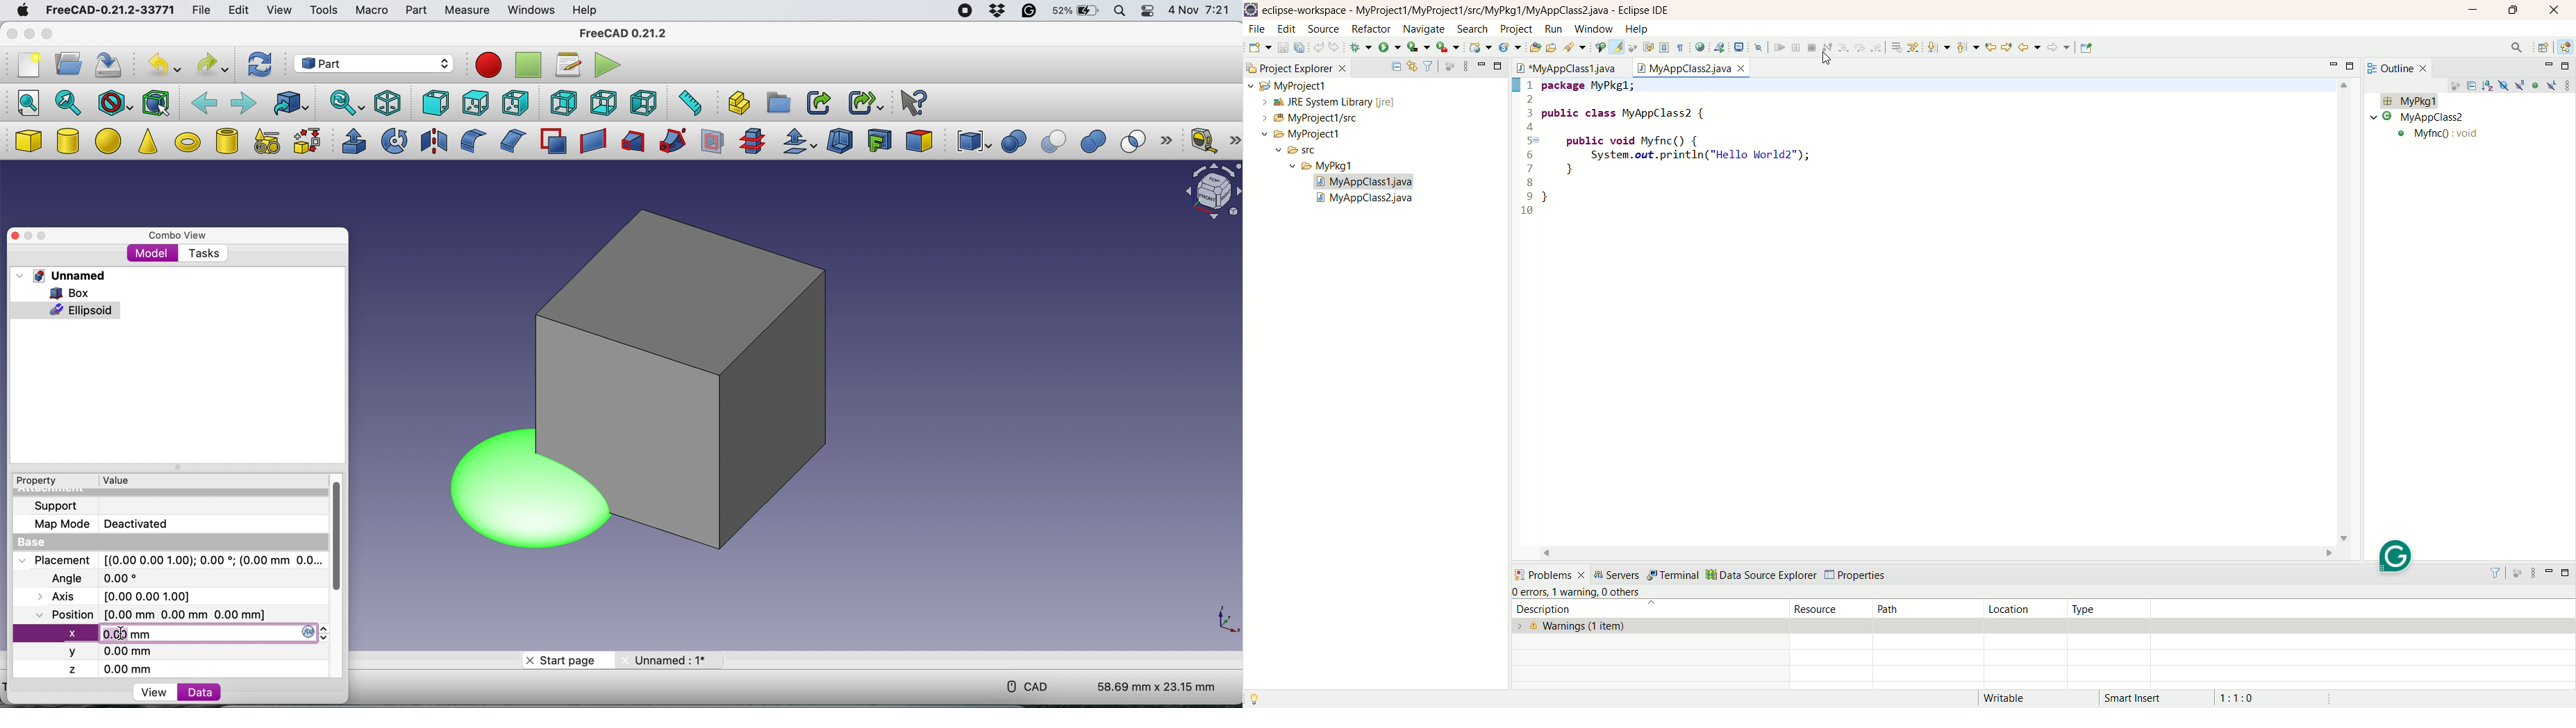 This screenshot has width=2576, height=728. I want to click on vertical scroll bar, so click(333, 533).